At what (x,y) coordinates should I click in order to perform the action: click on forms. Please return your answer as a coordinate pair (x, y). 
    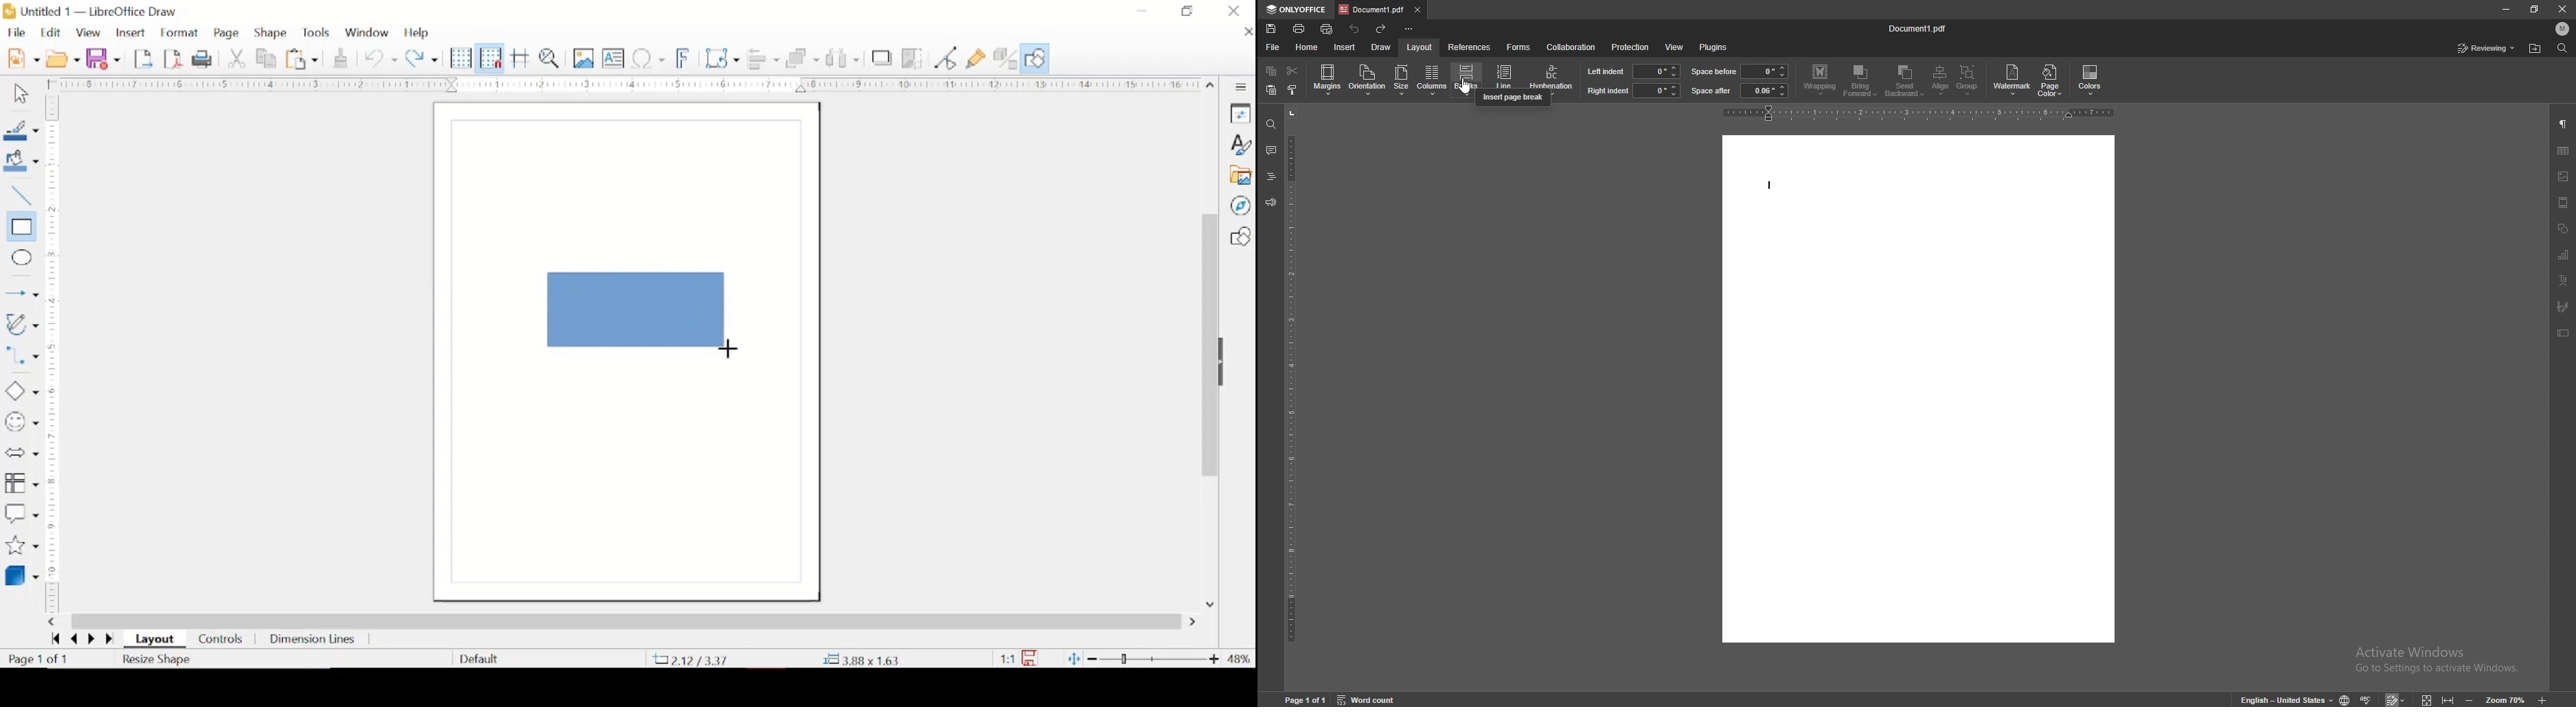
    Looking at the image, I should click on (1519, 47).